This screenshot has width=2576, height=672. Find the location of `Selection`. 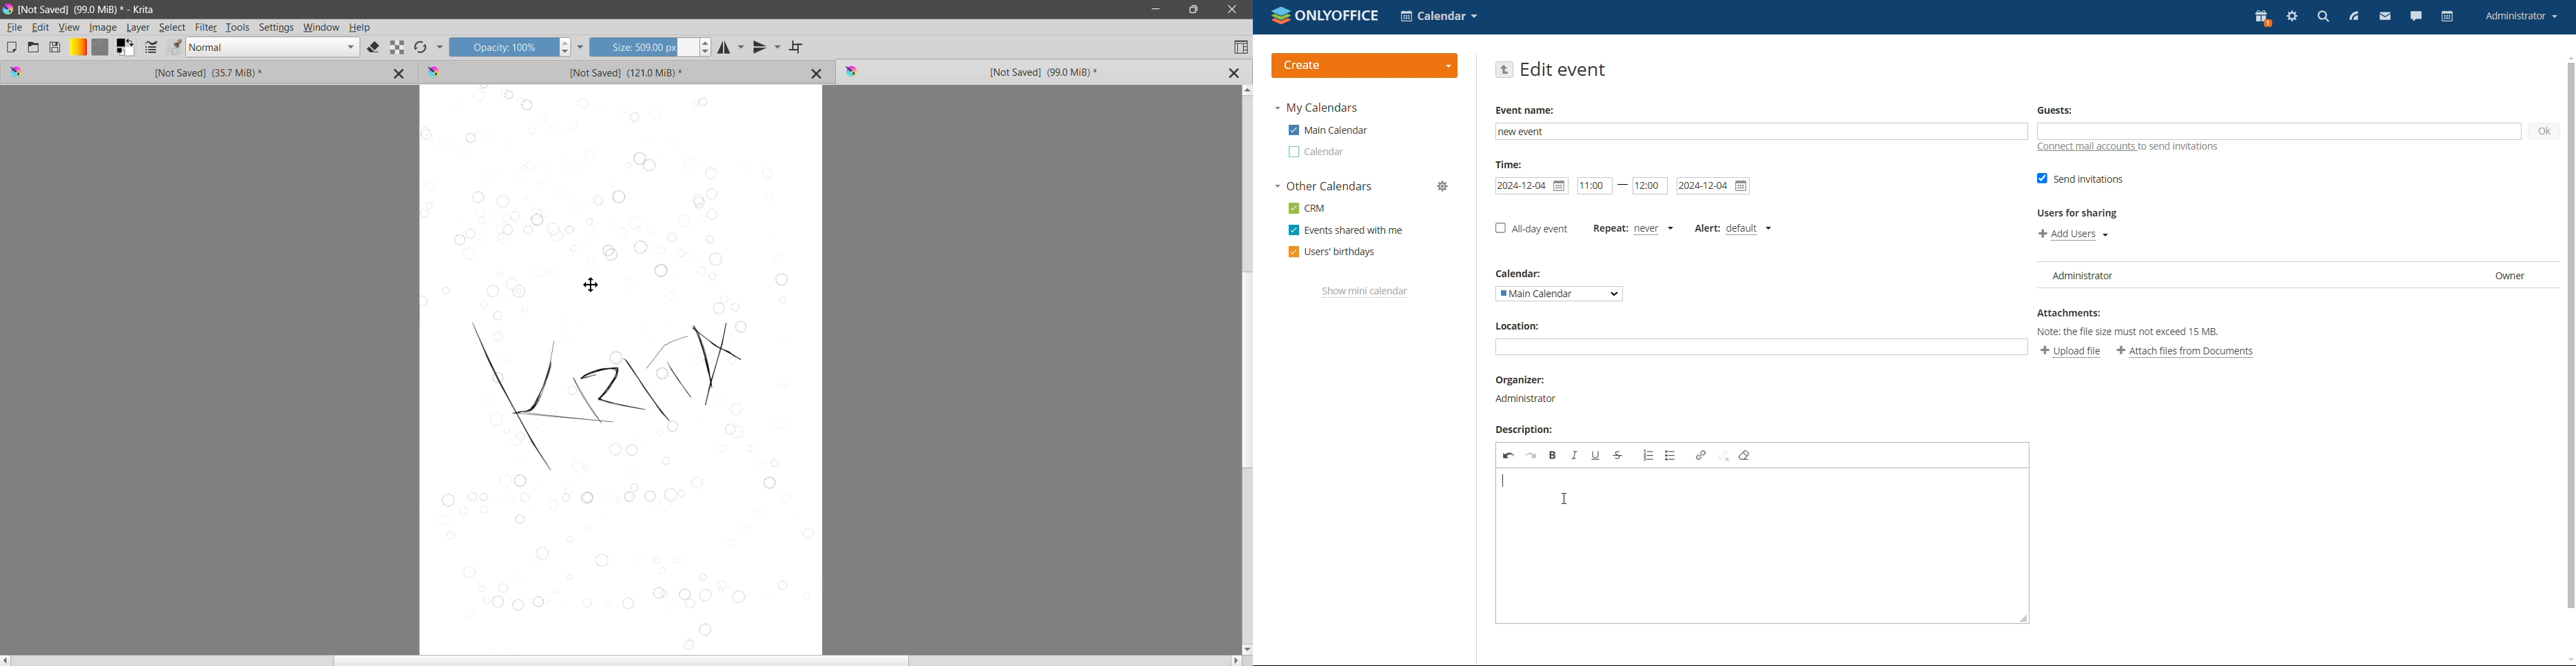

Selection is located at coordinates (621, 371).